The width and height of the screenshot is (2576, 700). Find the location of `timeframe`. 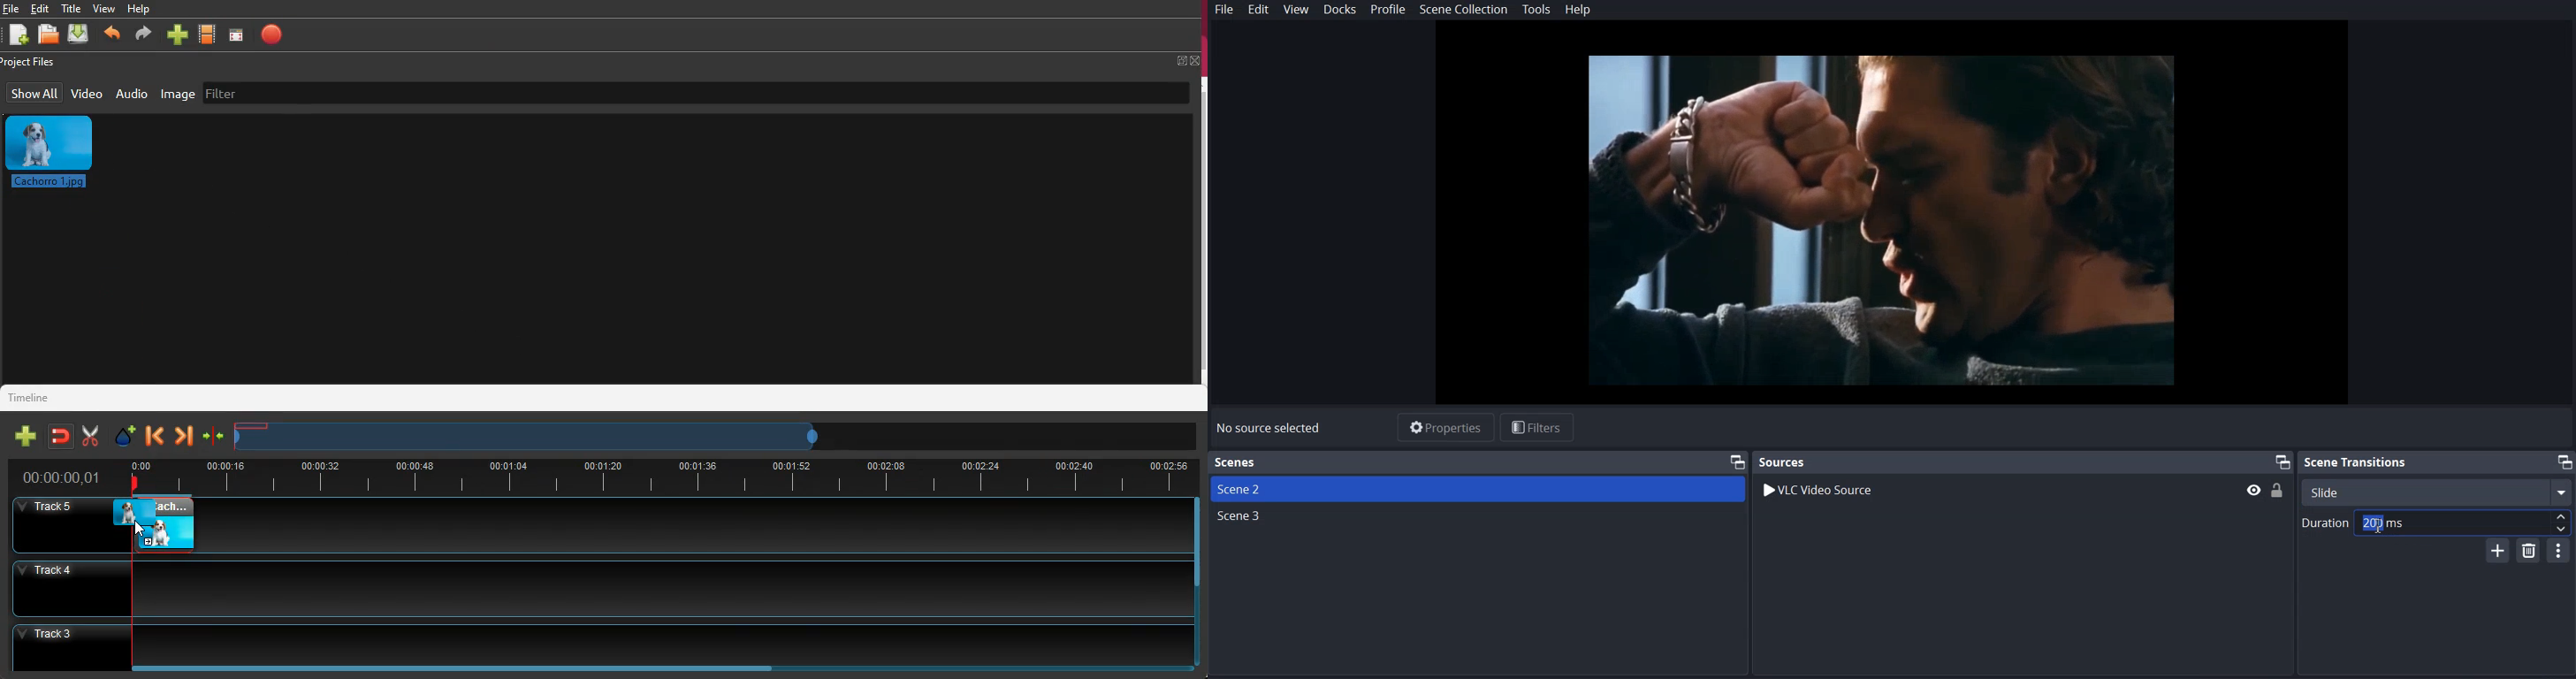

timeframe is located at coordinates (539, 438).